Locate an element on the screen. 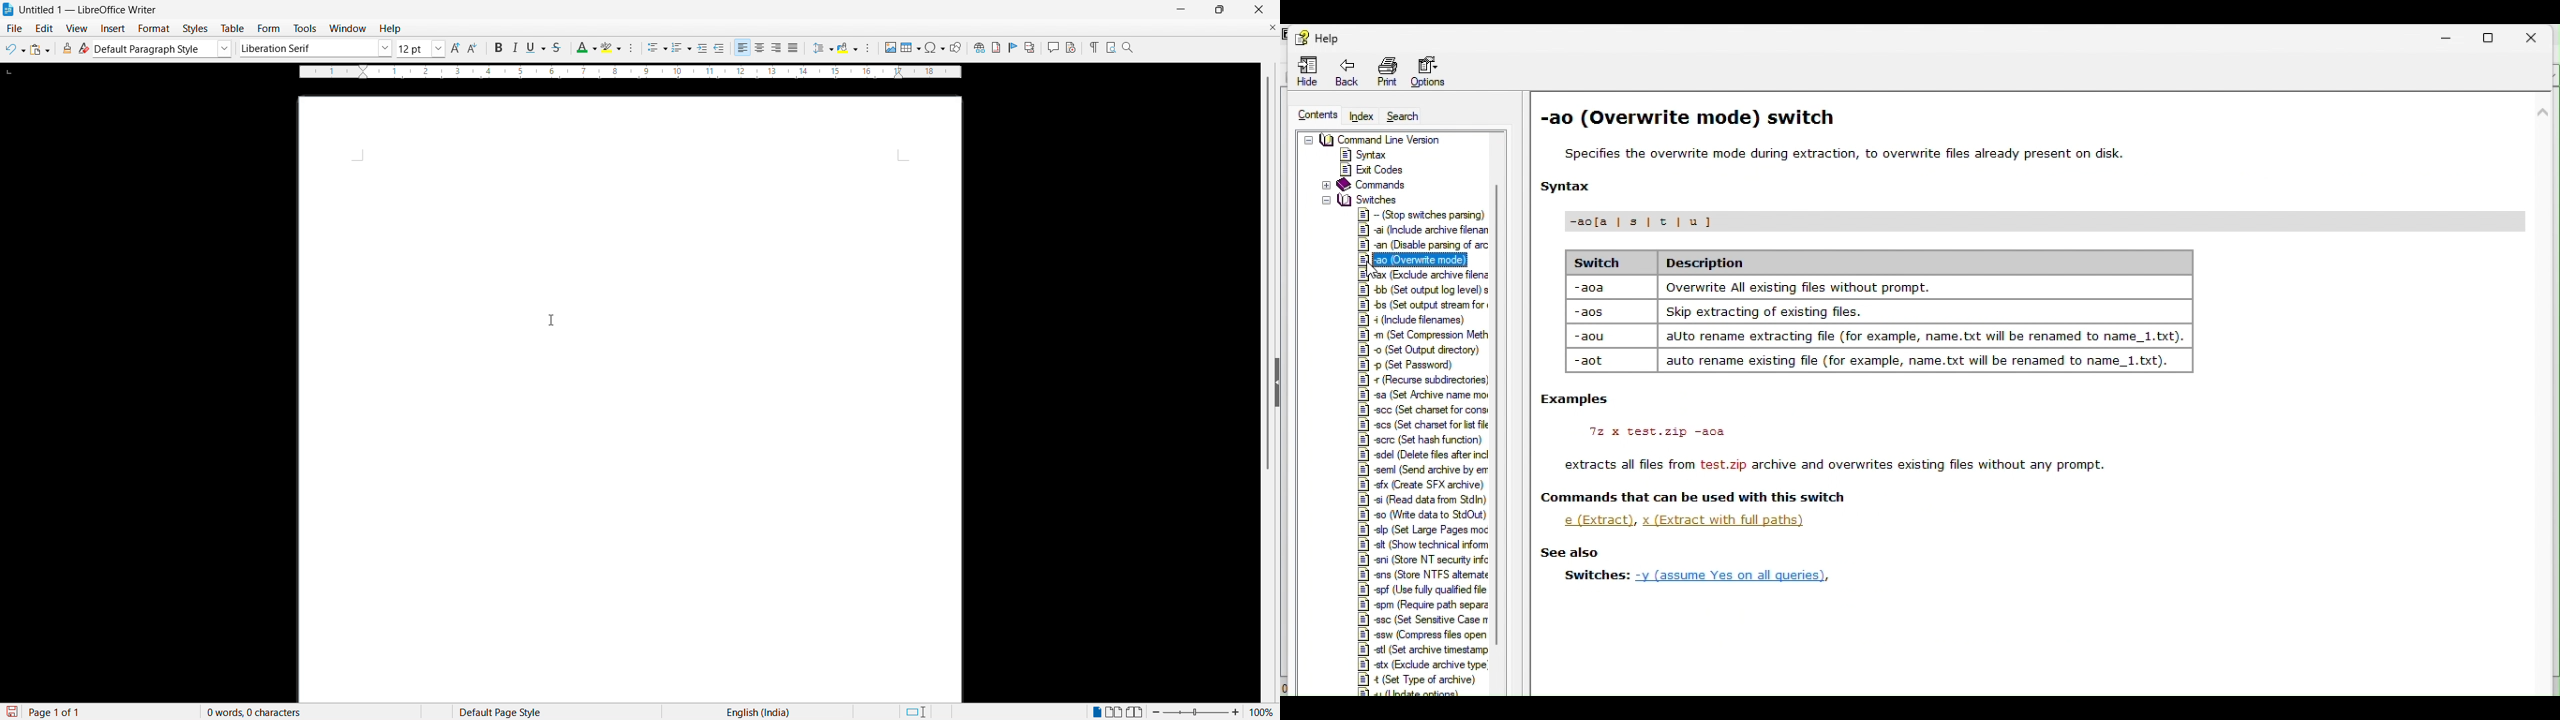 This screenshot has height=728, width=2576. Back  is located at coordinates (1350, 72).